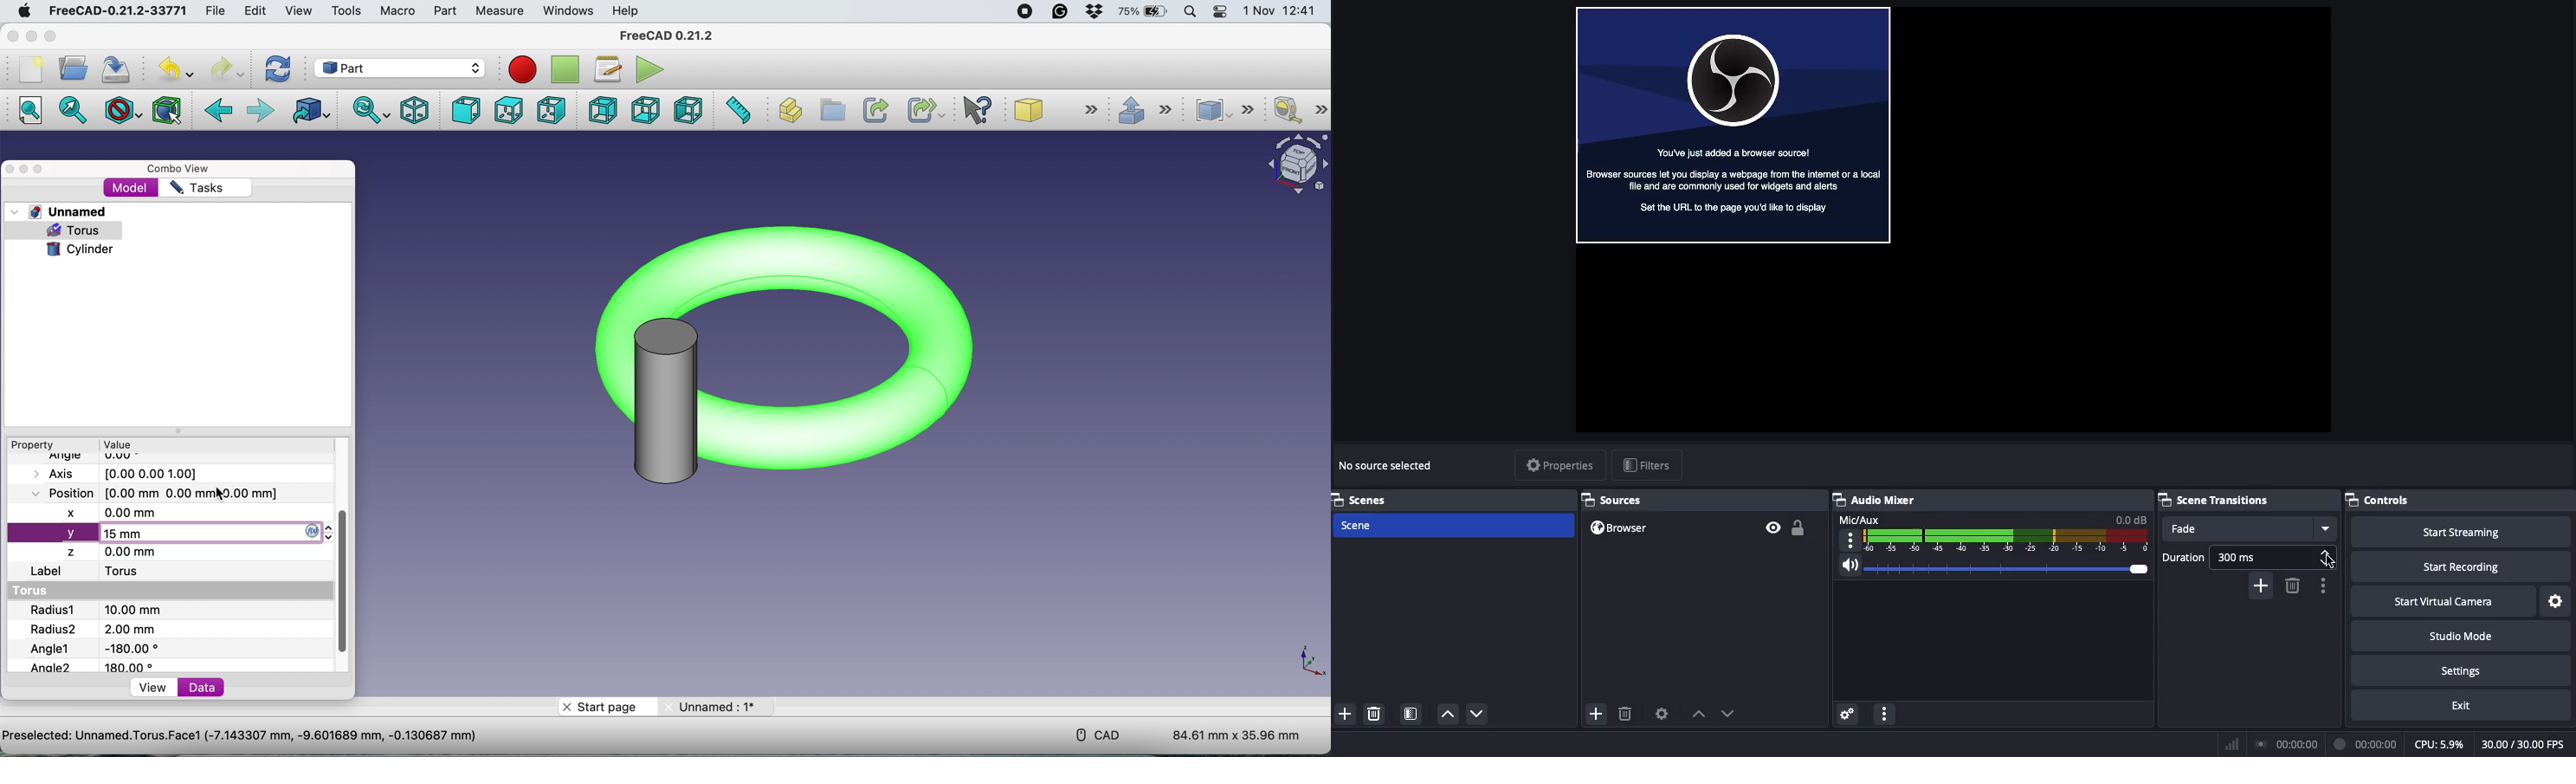 The image size is (2576, 784). Describe the element at coordinates (1479, 713) in the screenshot. I see `Move down` at that location.